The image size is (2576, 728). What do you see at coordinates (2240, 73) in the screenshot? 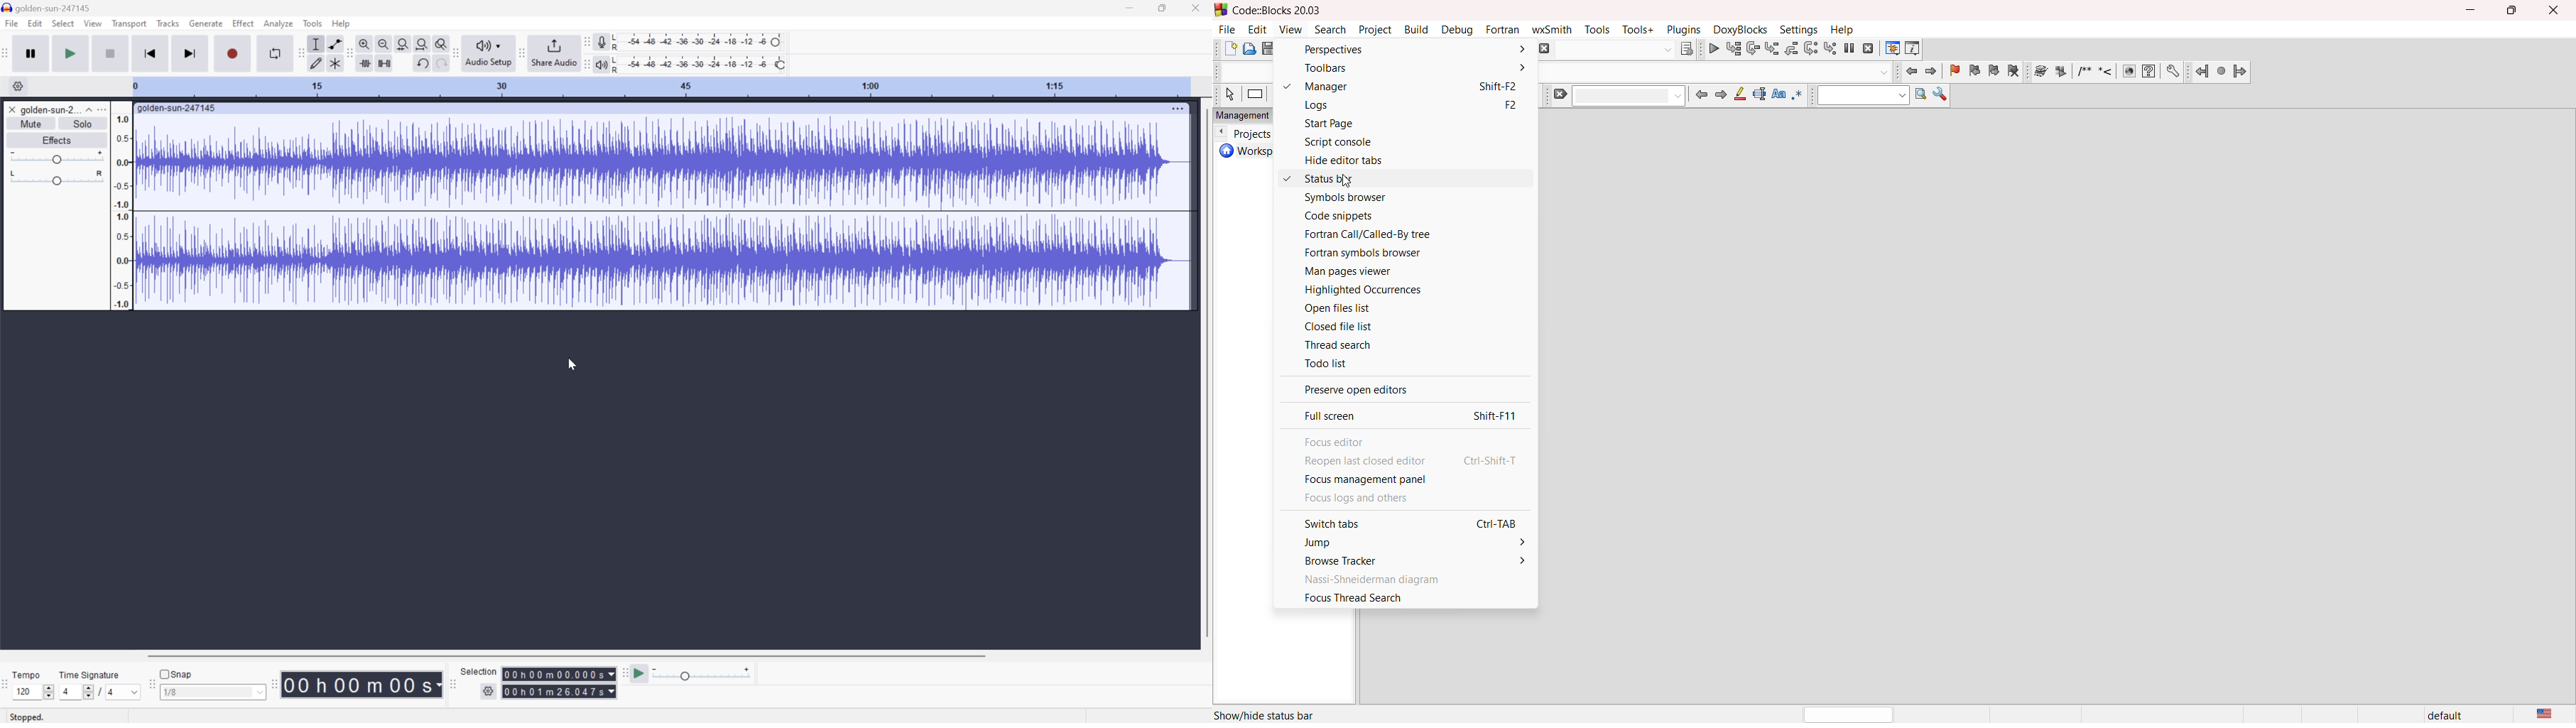
I see `Forward jump` at bounding box center [2240, 73].